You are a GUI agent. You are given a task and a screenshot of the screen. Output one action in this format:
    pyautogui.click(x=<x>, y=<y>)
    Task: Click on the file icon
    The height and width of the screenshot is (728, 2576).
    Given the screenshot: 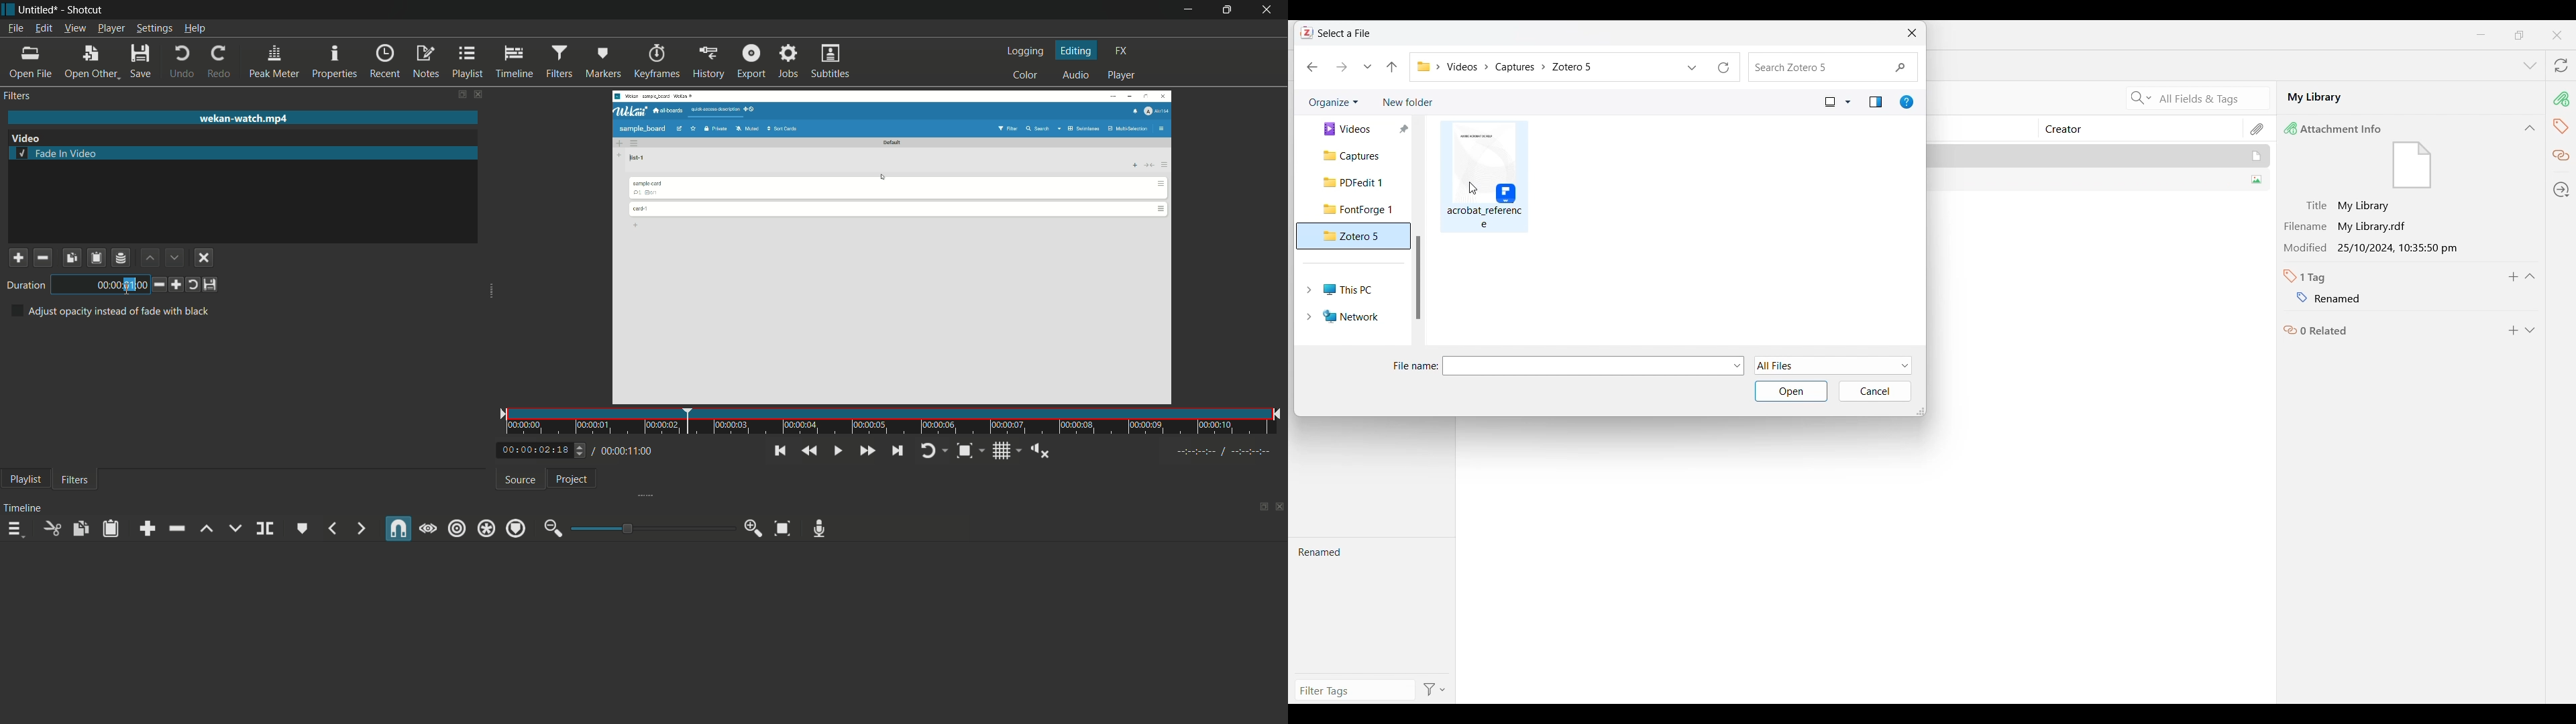 What is the action you would take?
    pyautogui.click(x=2411, y=166)
    